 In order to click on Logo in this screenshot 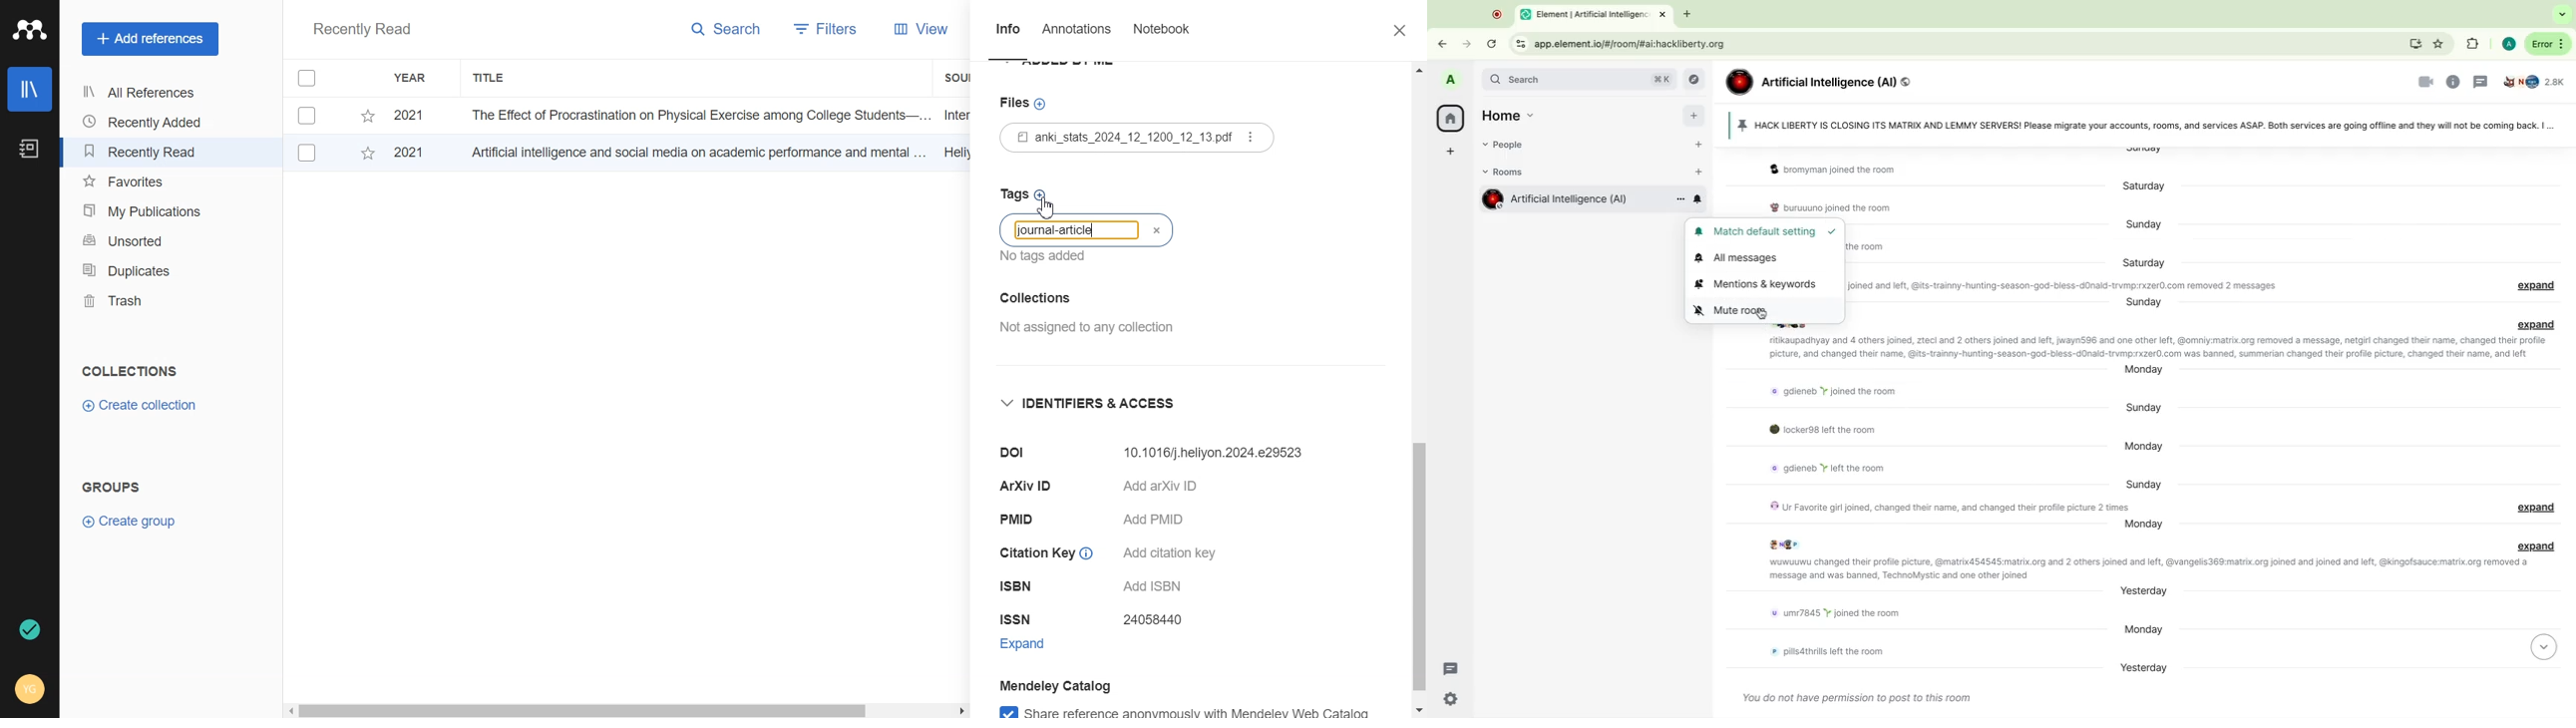, I will do `click(30, 30)`.